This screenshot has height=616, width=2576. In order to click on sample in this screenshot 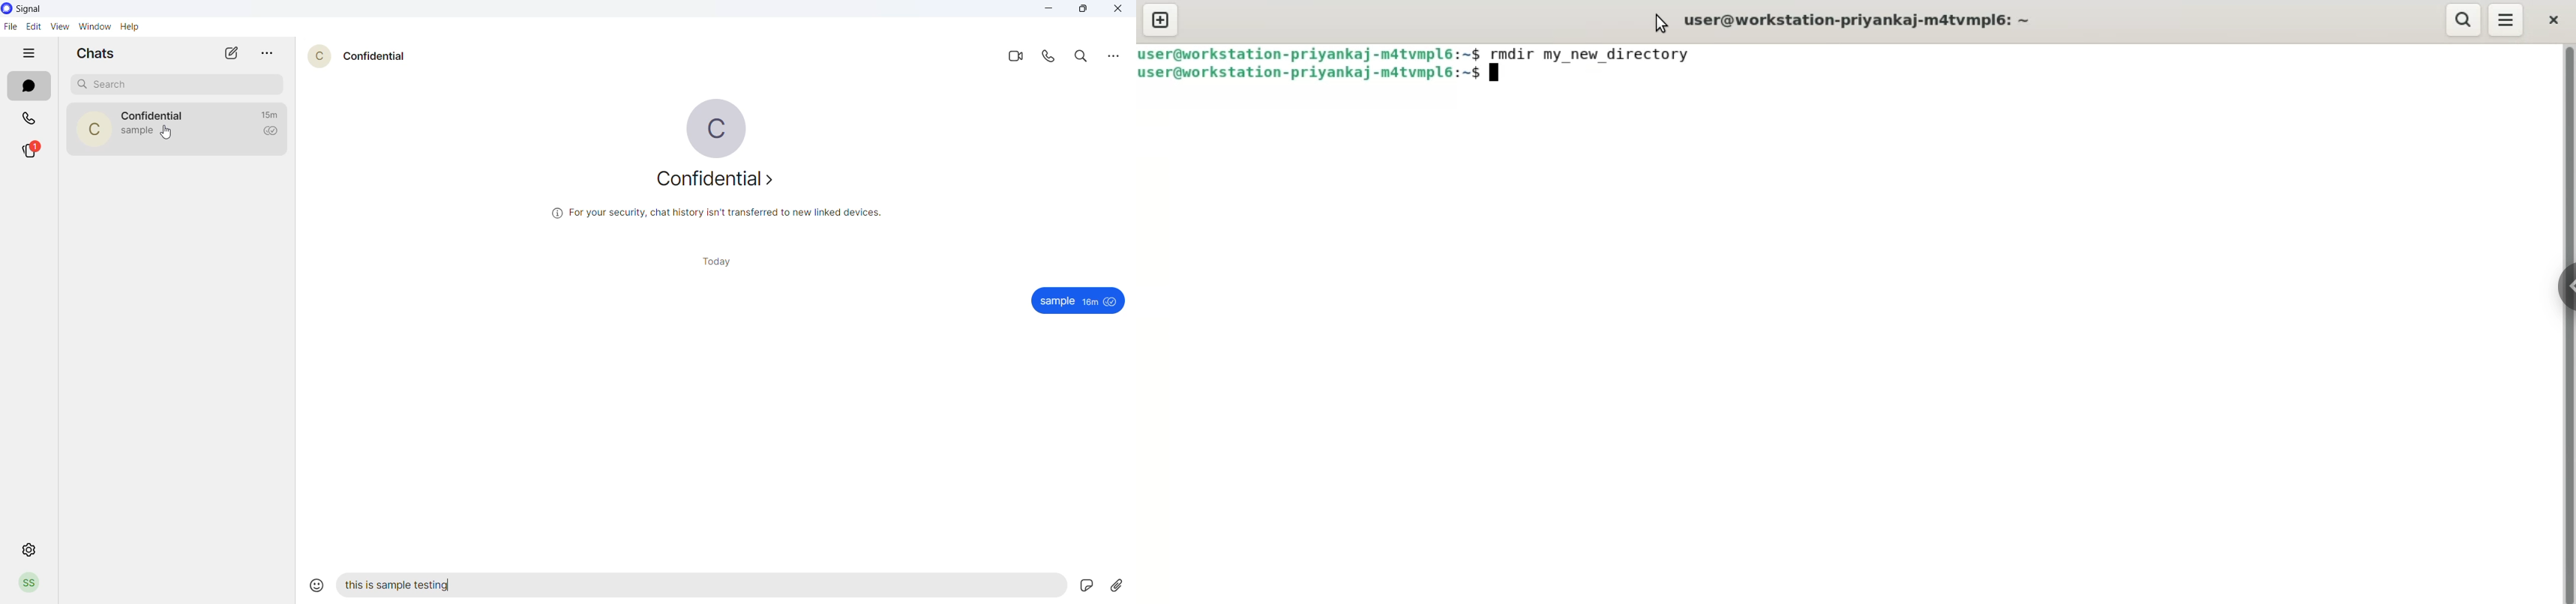, I will do `click(138, 132)`.